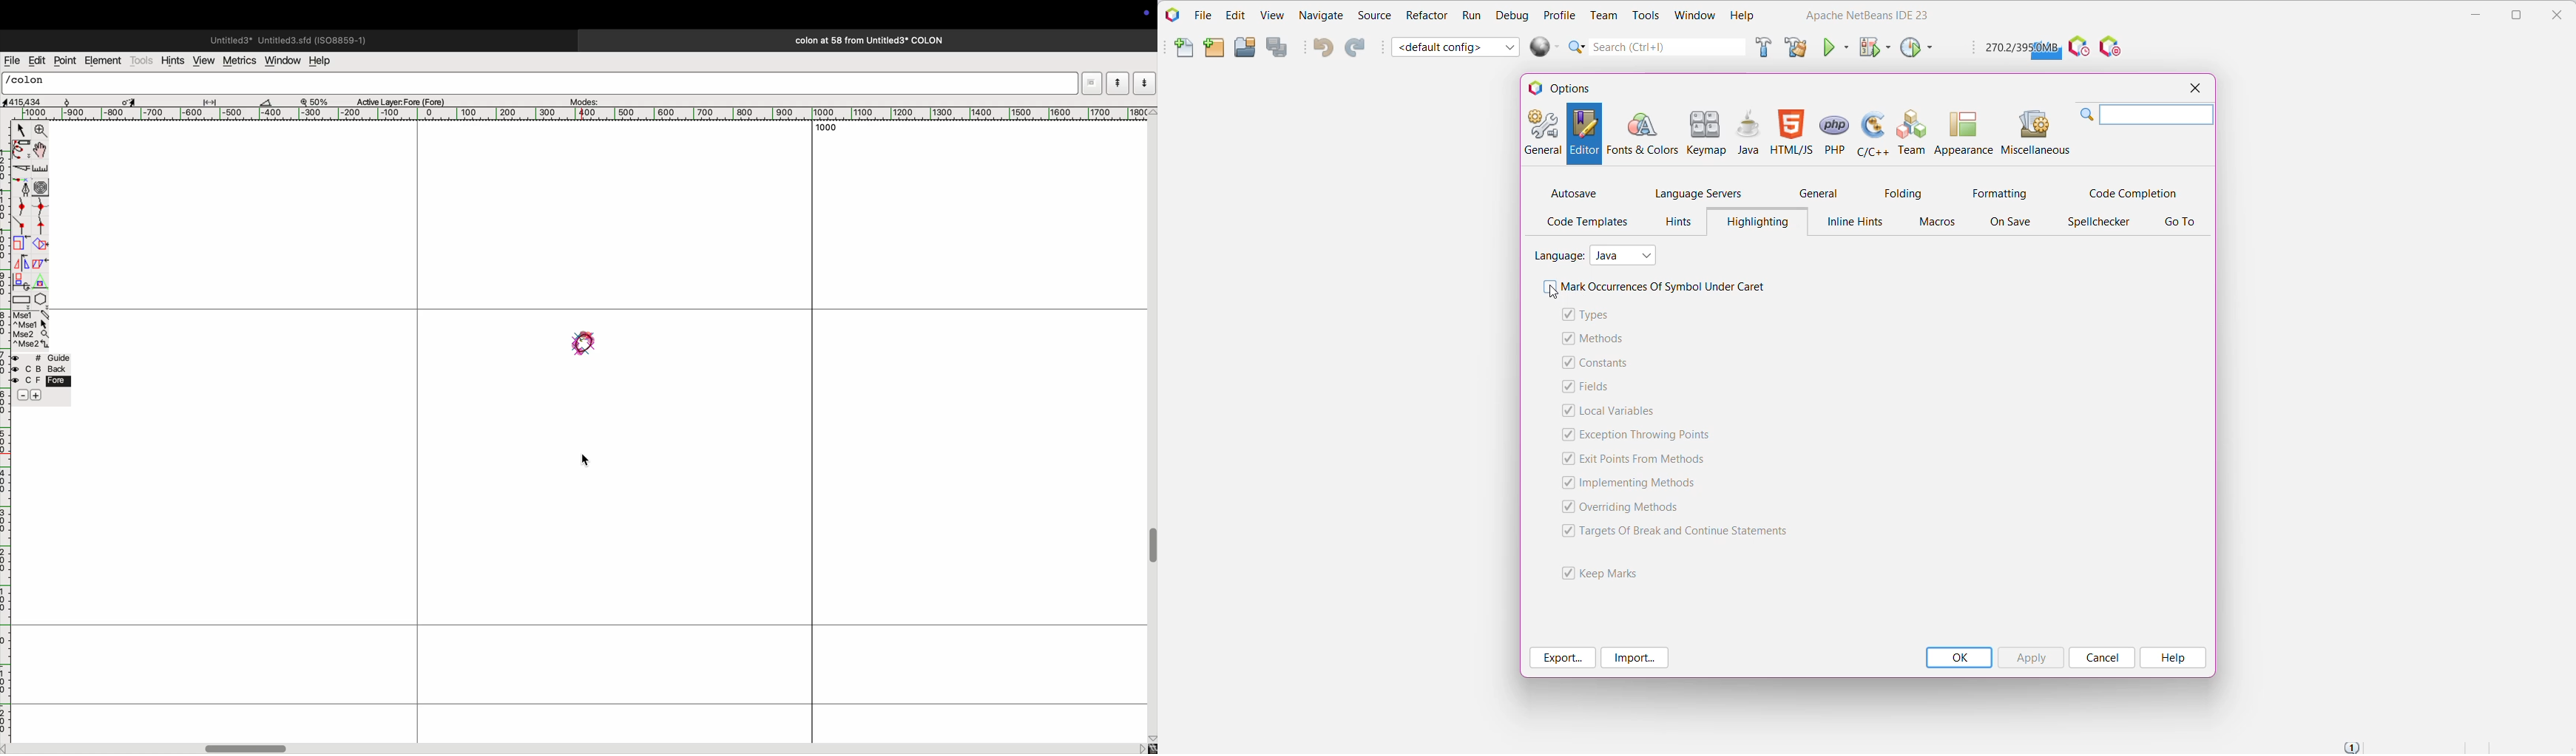 This screenshot has height=756, width=2576. I want to click on modes, so click(586, 99).